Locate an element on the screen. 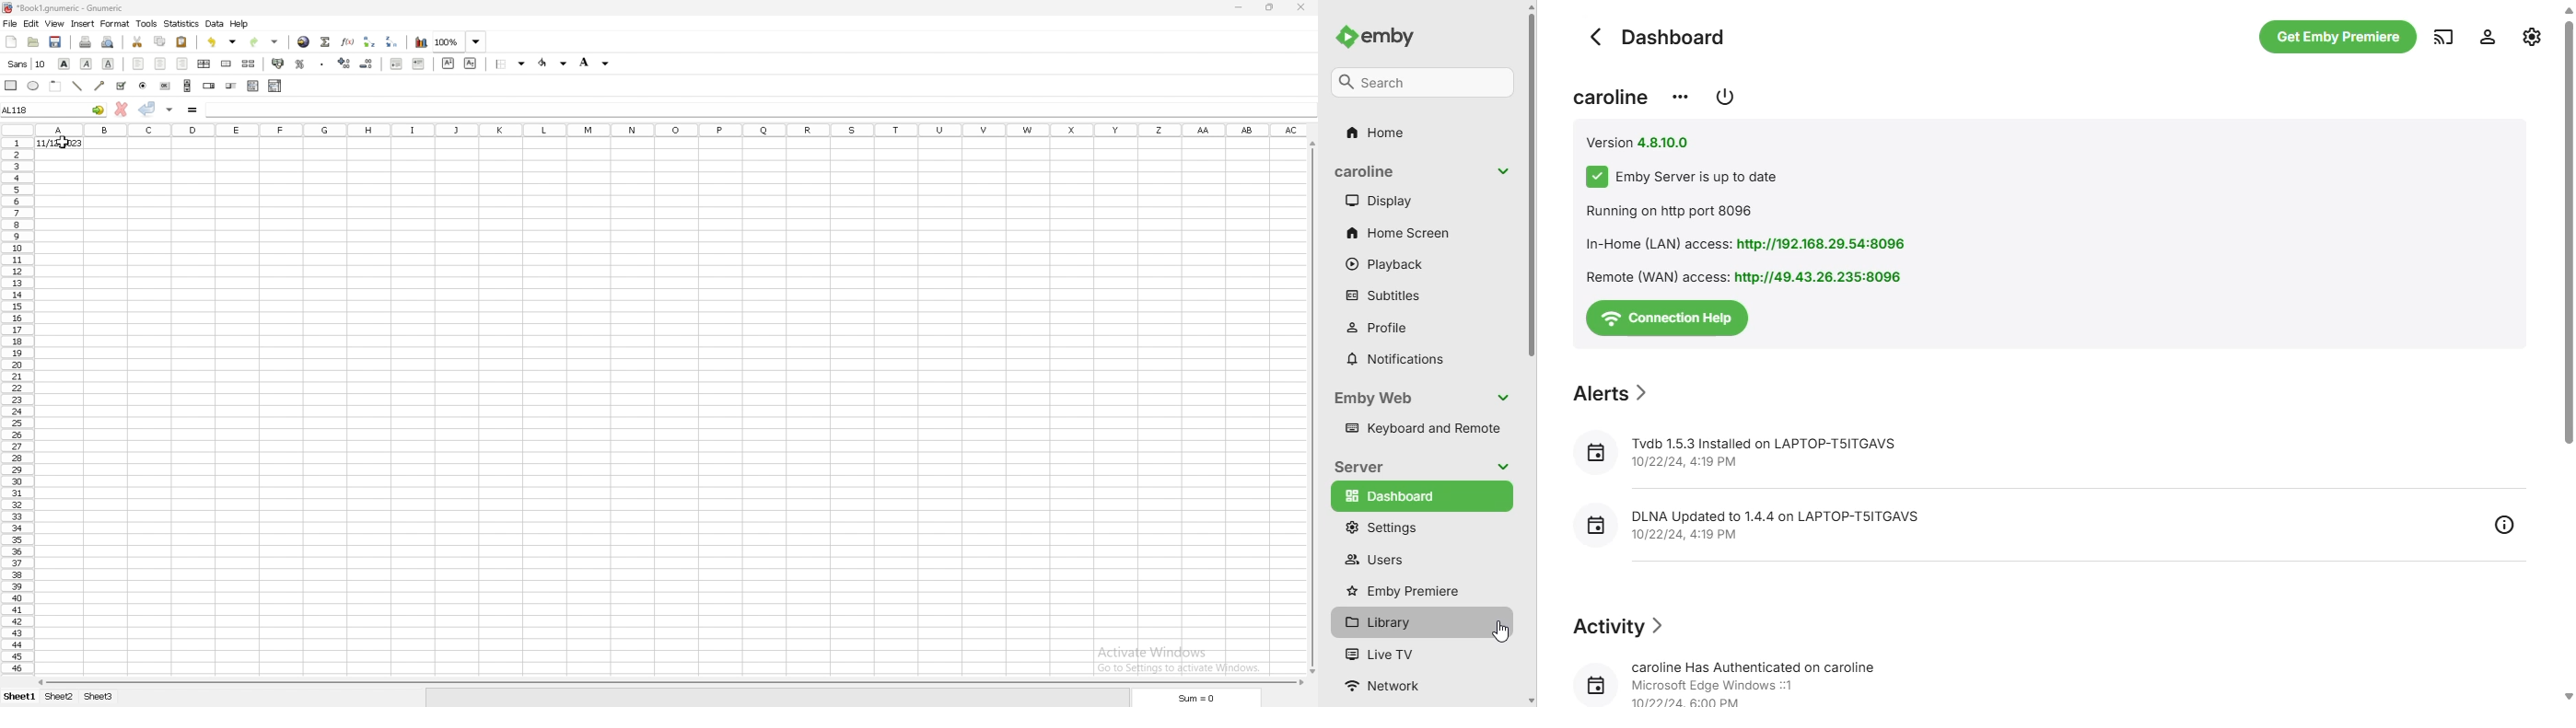 Image resolution: width=2576 pixels, height=728 pixels. insert is located at coordinates (83, 24).